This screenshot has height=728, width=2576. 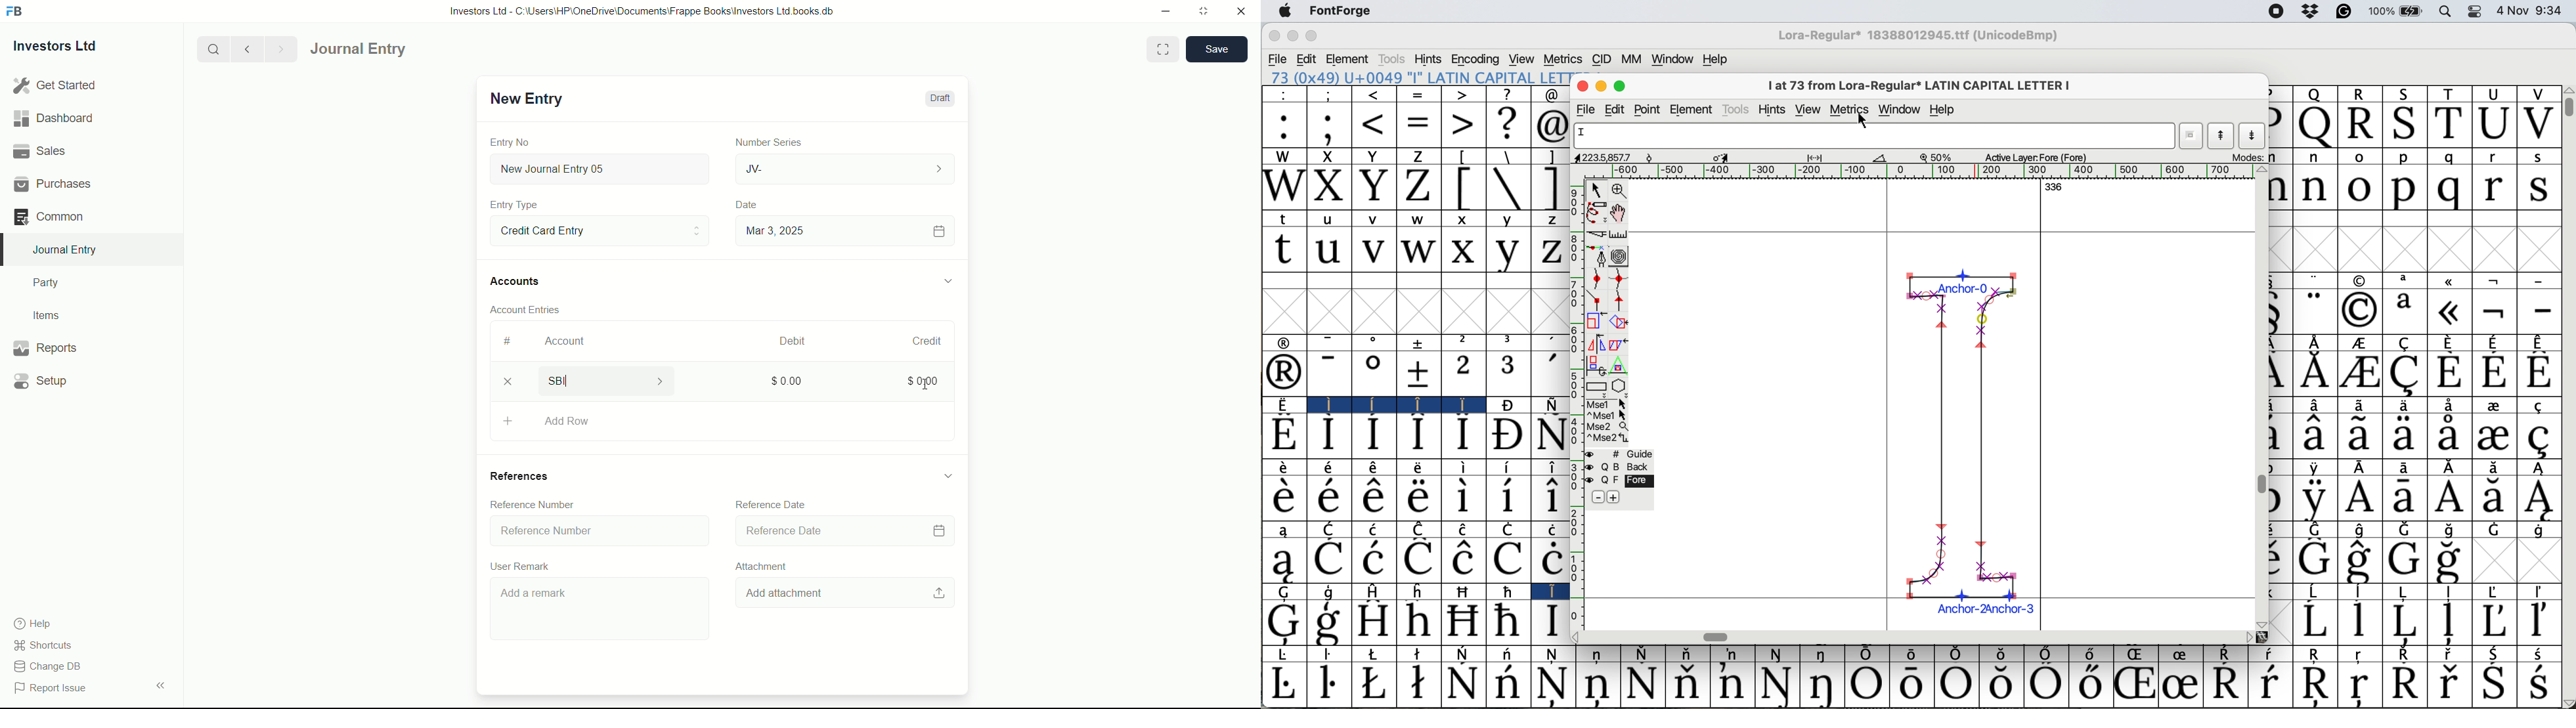 I want to click on v, so click(x=1374, y=251).